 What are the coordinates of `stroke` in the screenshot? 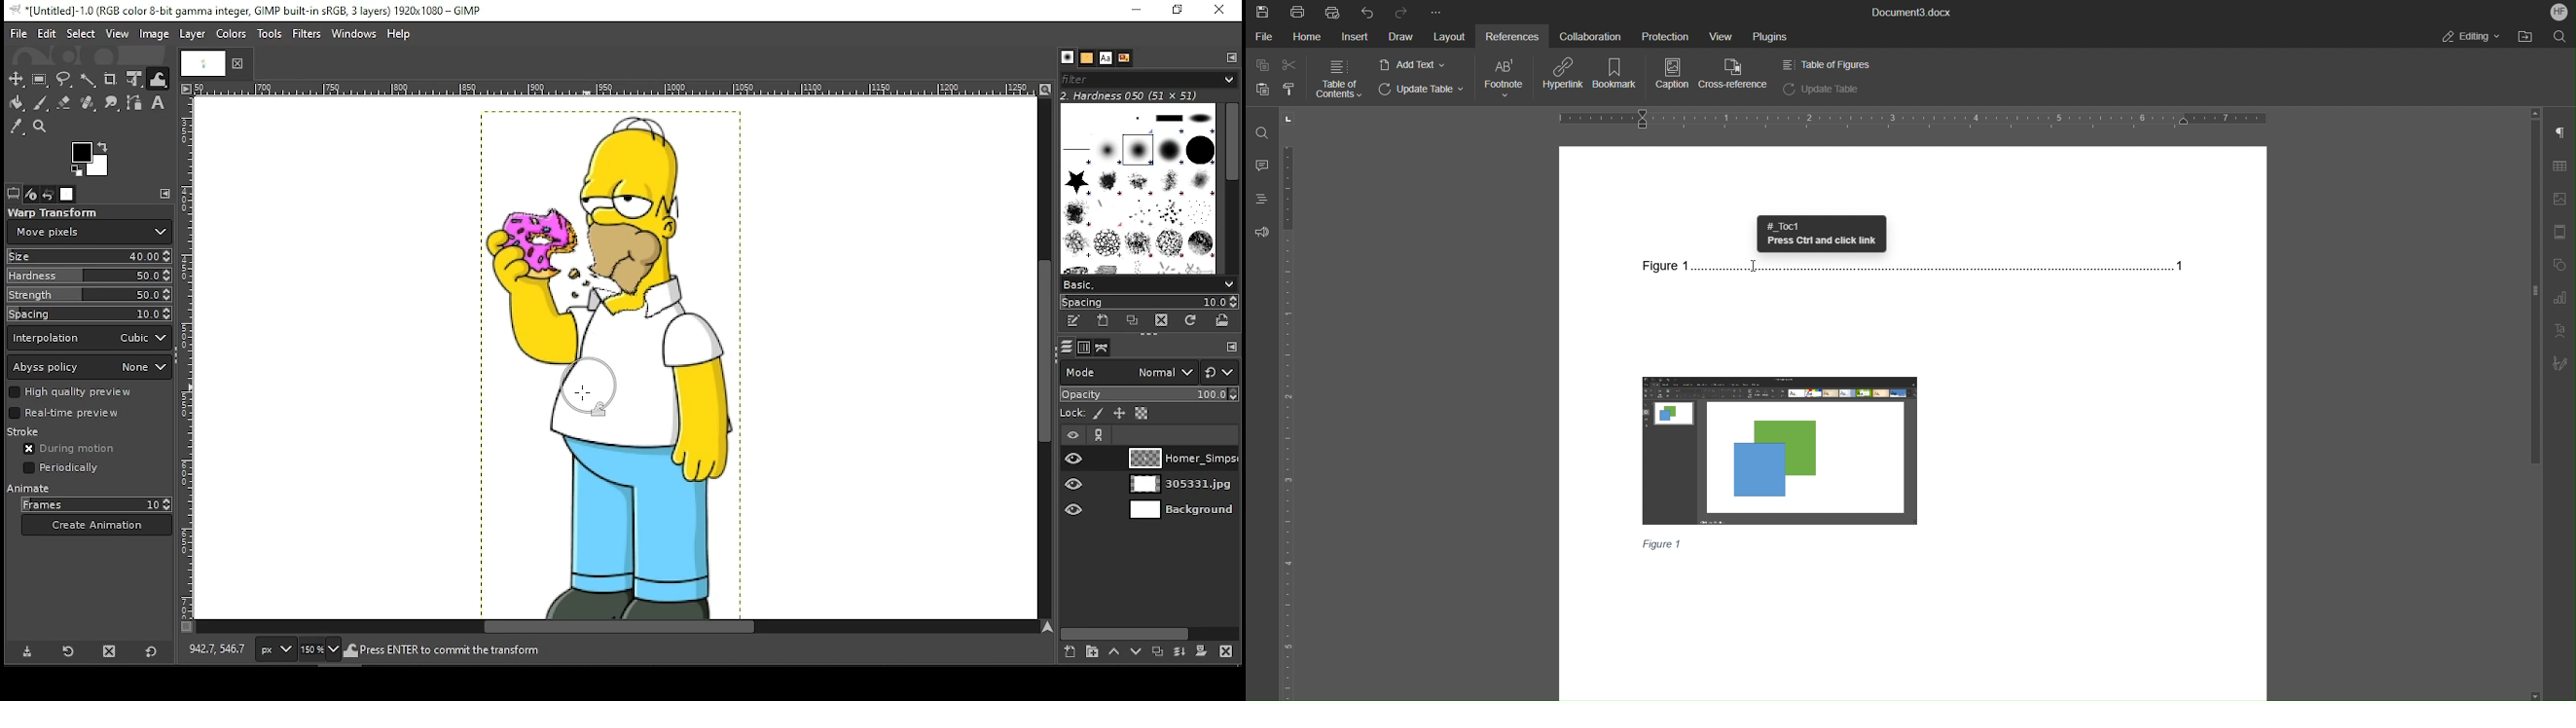 It's located at (35, 432).